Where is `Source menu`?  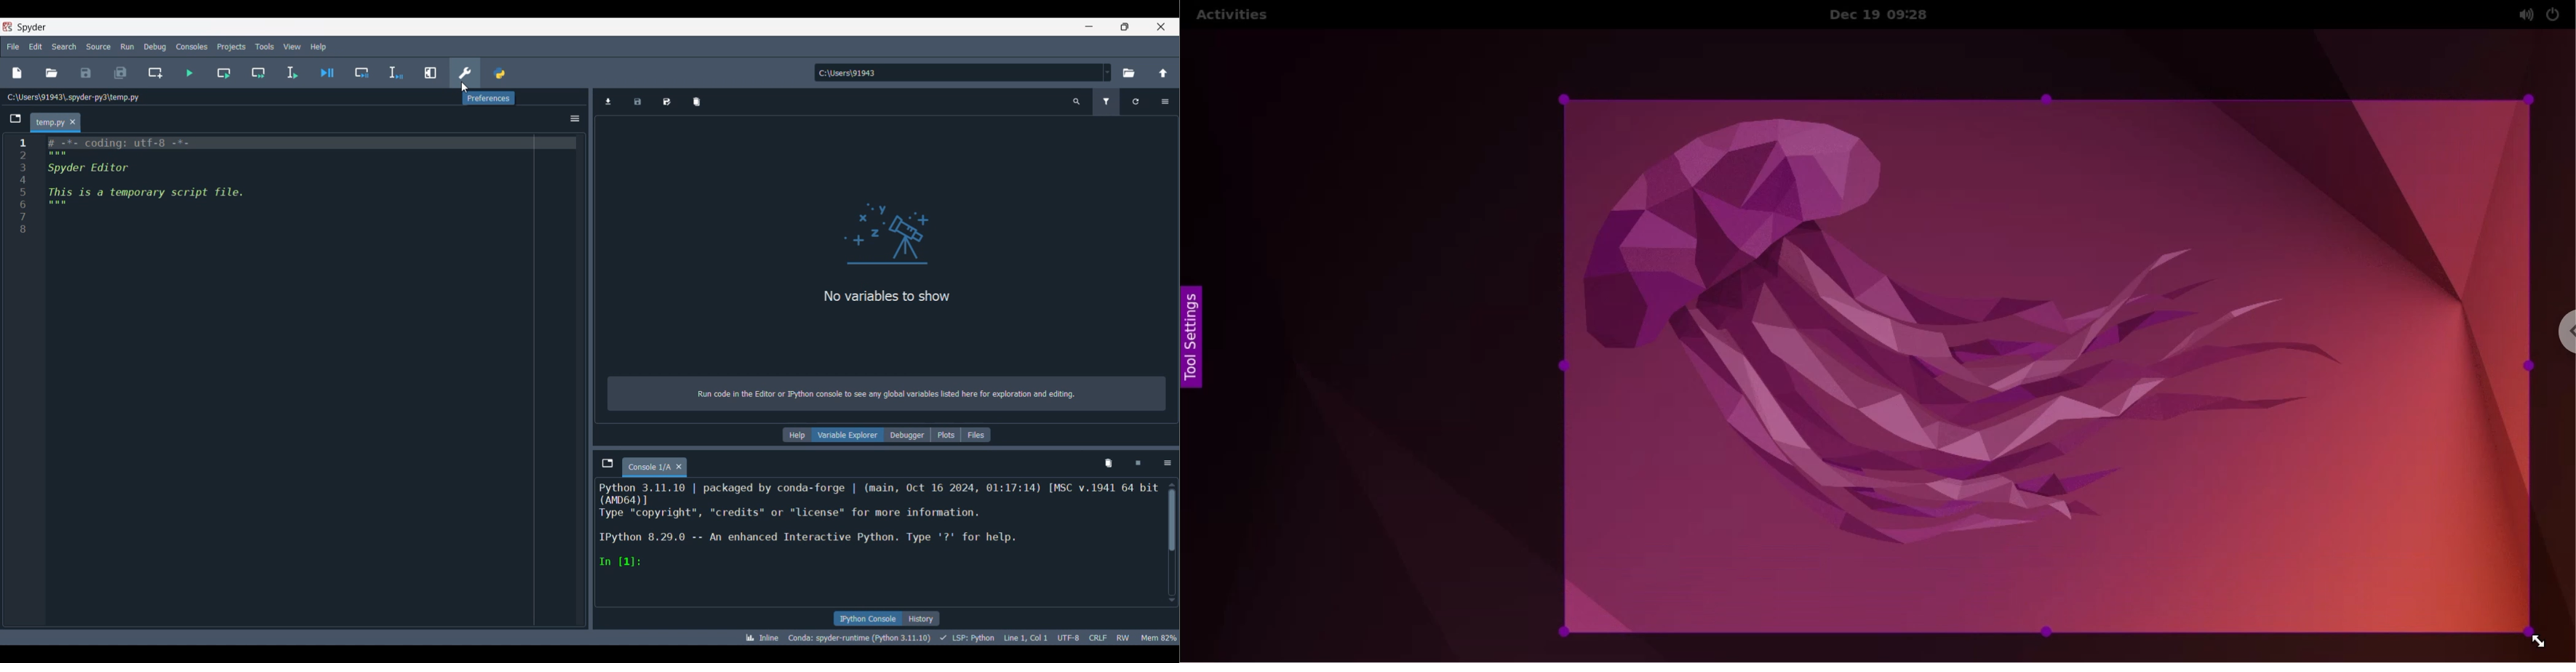 Source menu is located at coordinates (98, 47).